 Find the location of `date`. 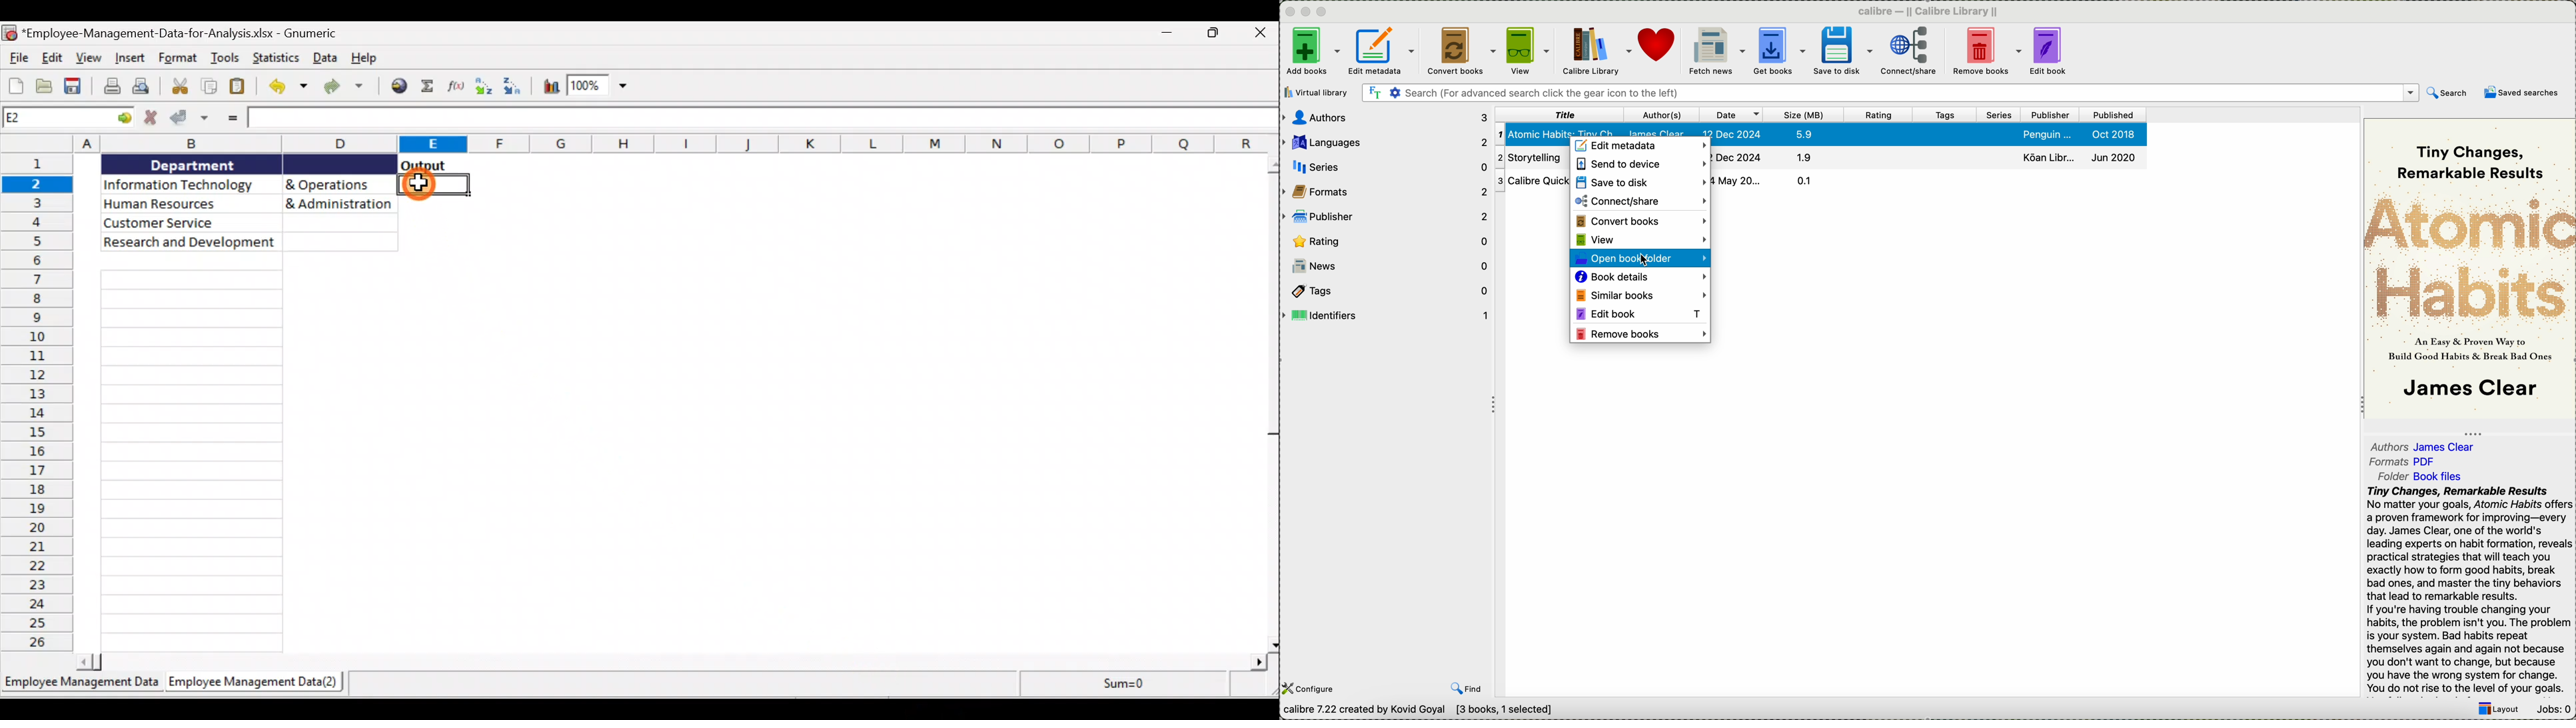

date is located at coordinates (1732, 115).